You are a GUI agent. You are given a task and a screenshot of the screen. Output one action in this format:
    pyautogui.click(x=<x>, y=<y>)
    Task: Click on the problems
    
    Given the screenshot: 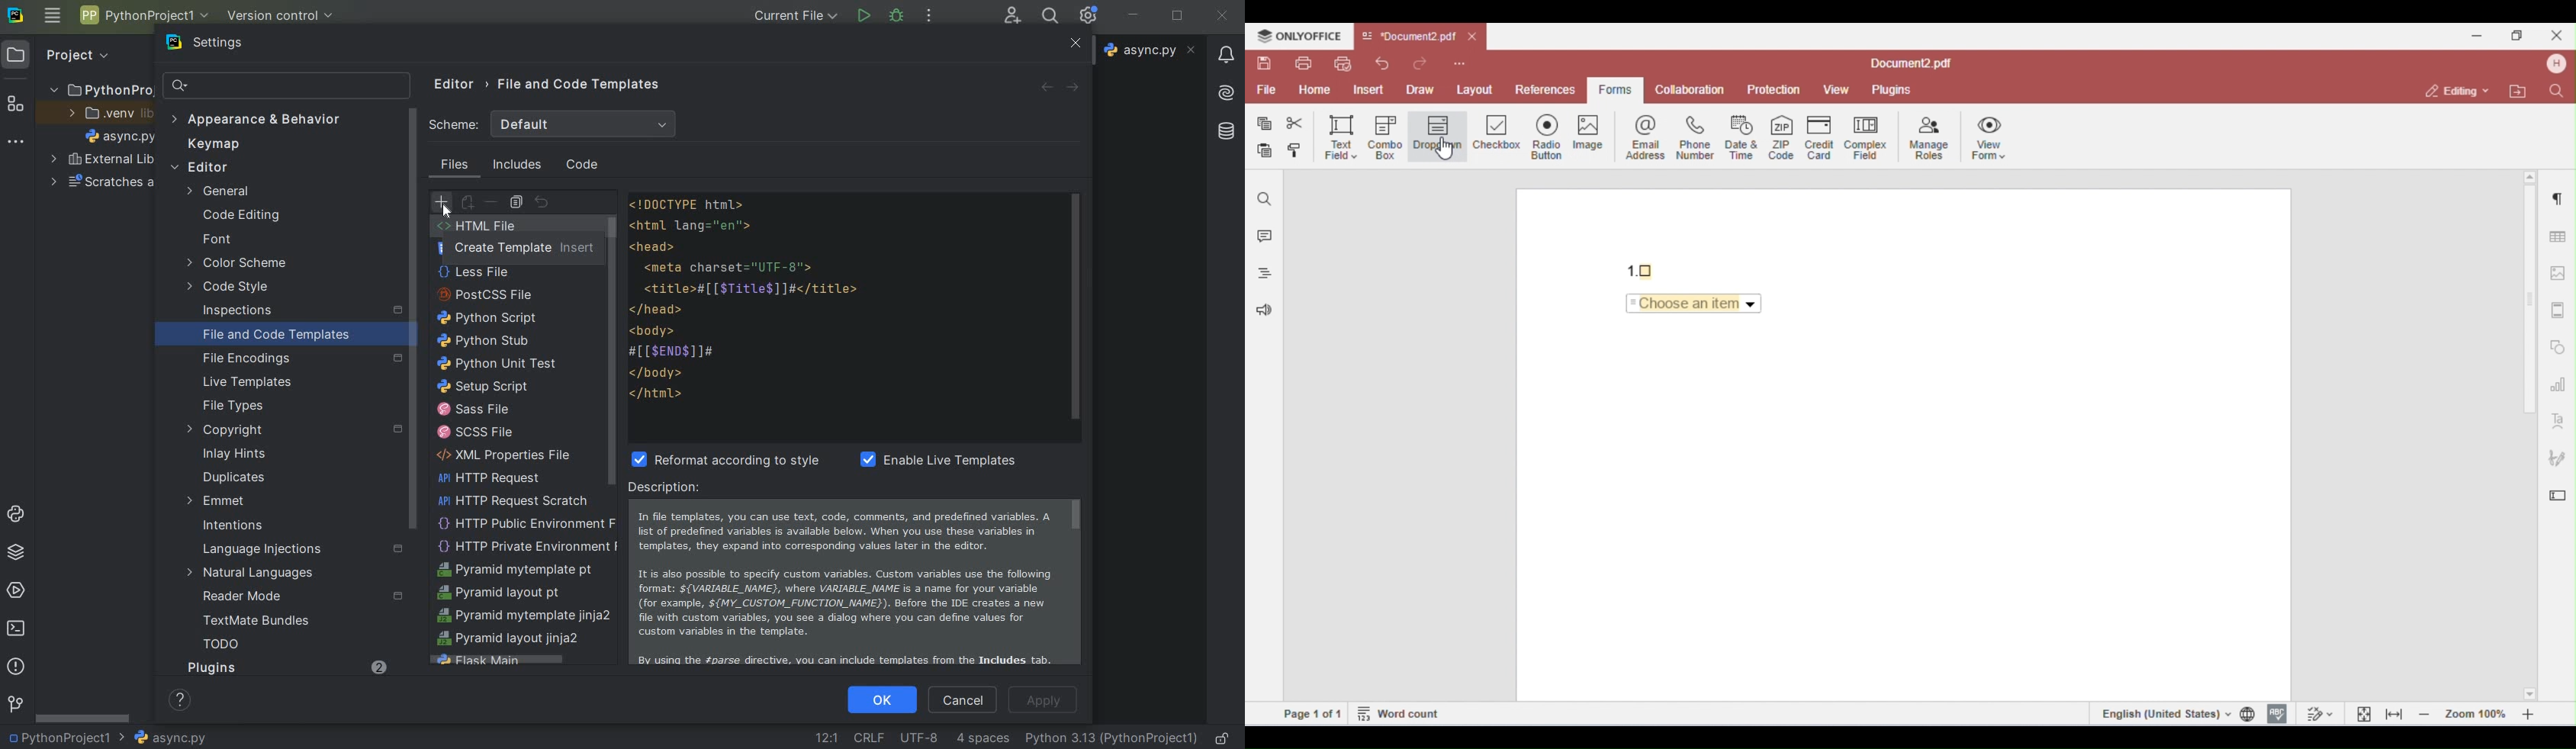 What is the action you would take?
    pyautogui.click(x=15, y=665)
    